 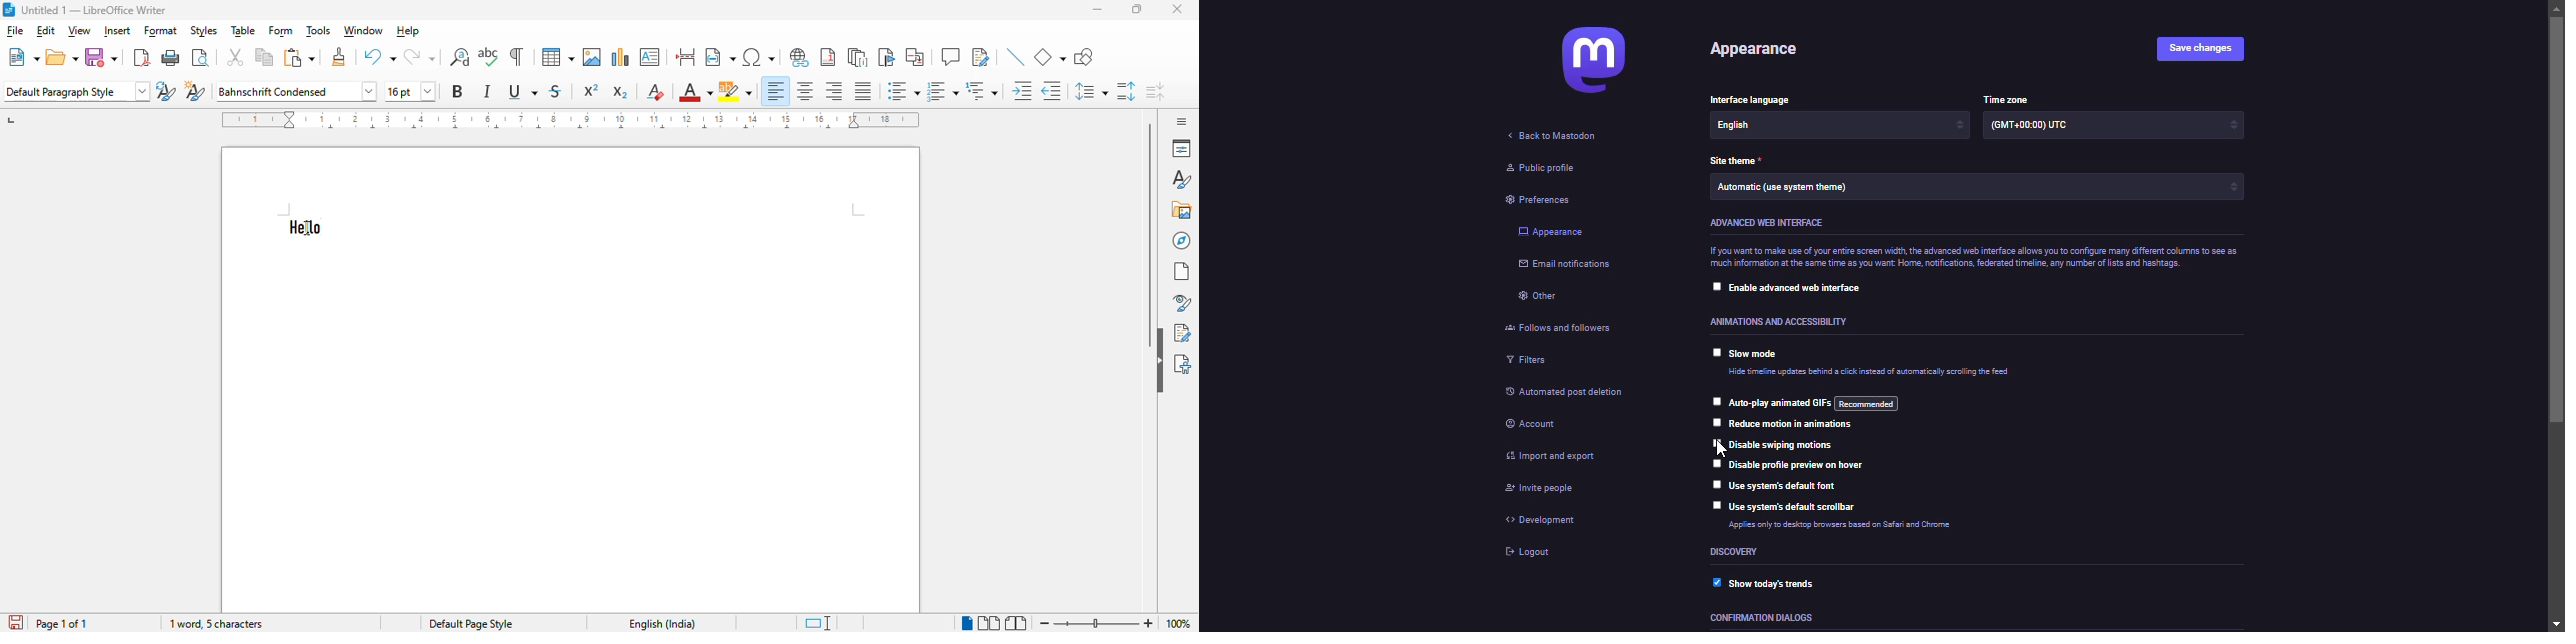 I want to click on follows and followers, so click(x=1548, y=329).